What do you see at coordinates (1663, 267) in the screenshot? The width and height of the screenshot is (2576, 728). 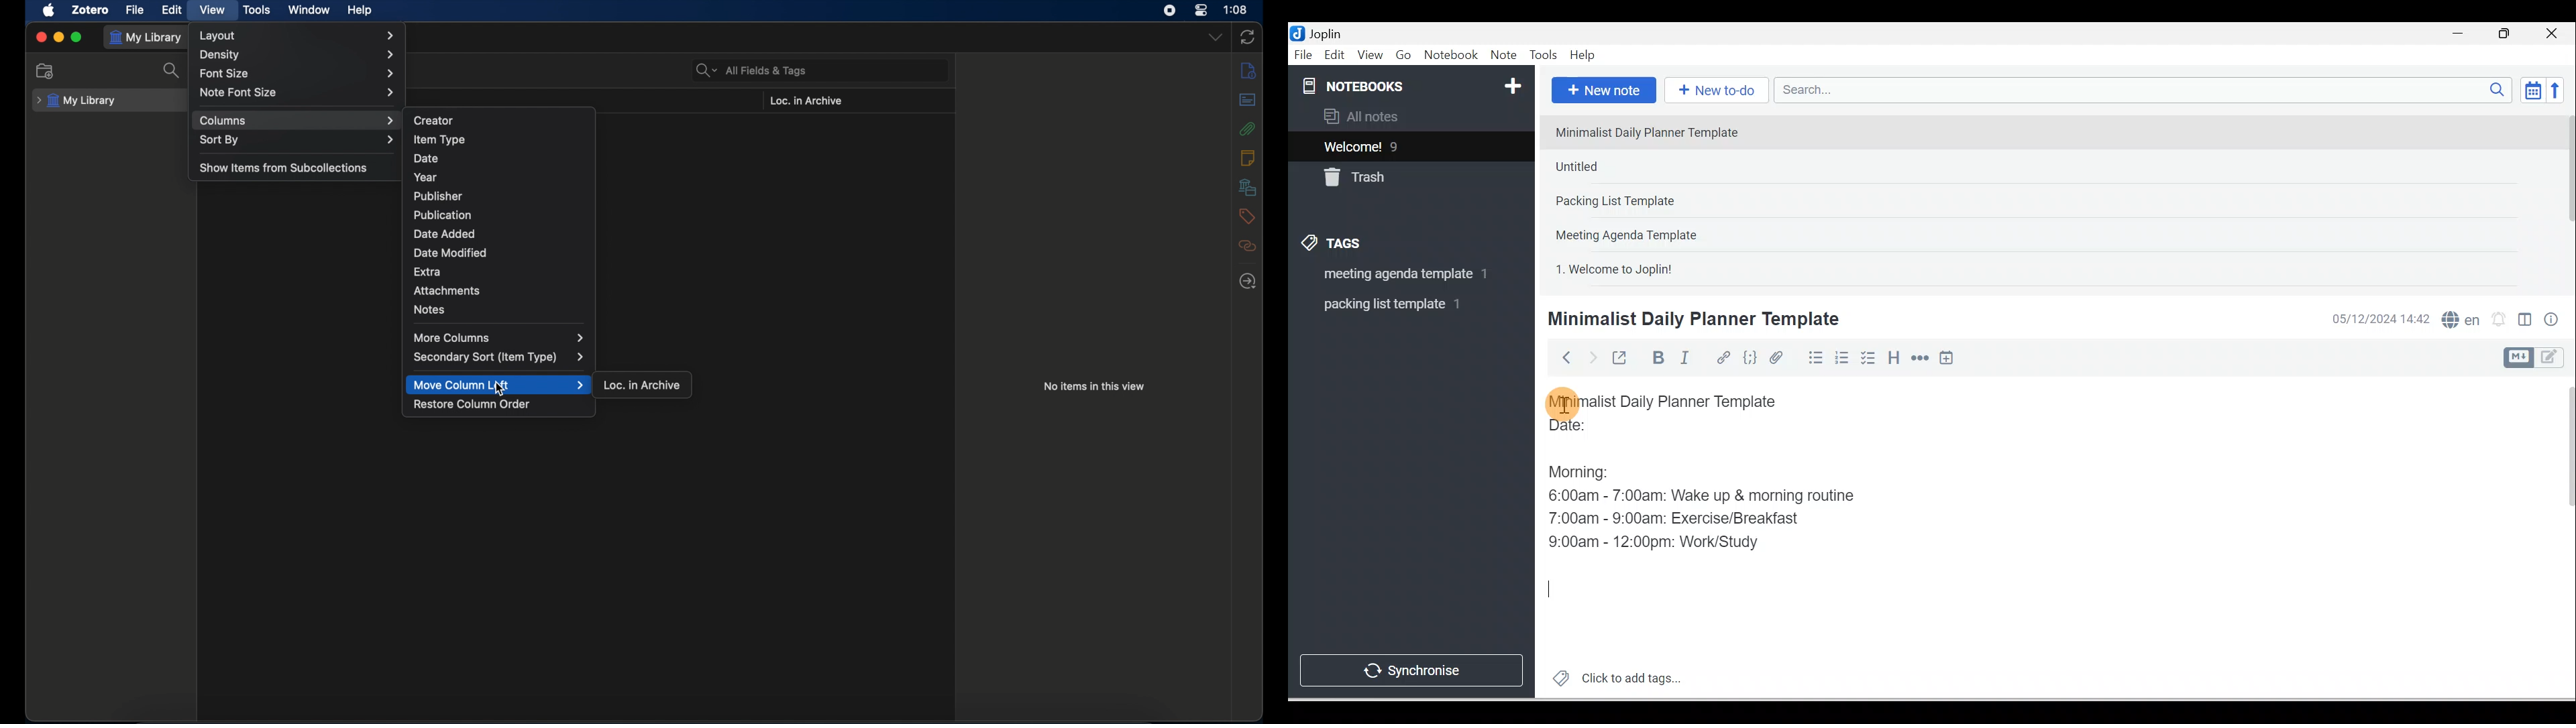 I see `Note 5` at bounding box center [1663, 267].